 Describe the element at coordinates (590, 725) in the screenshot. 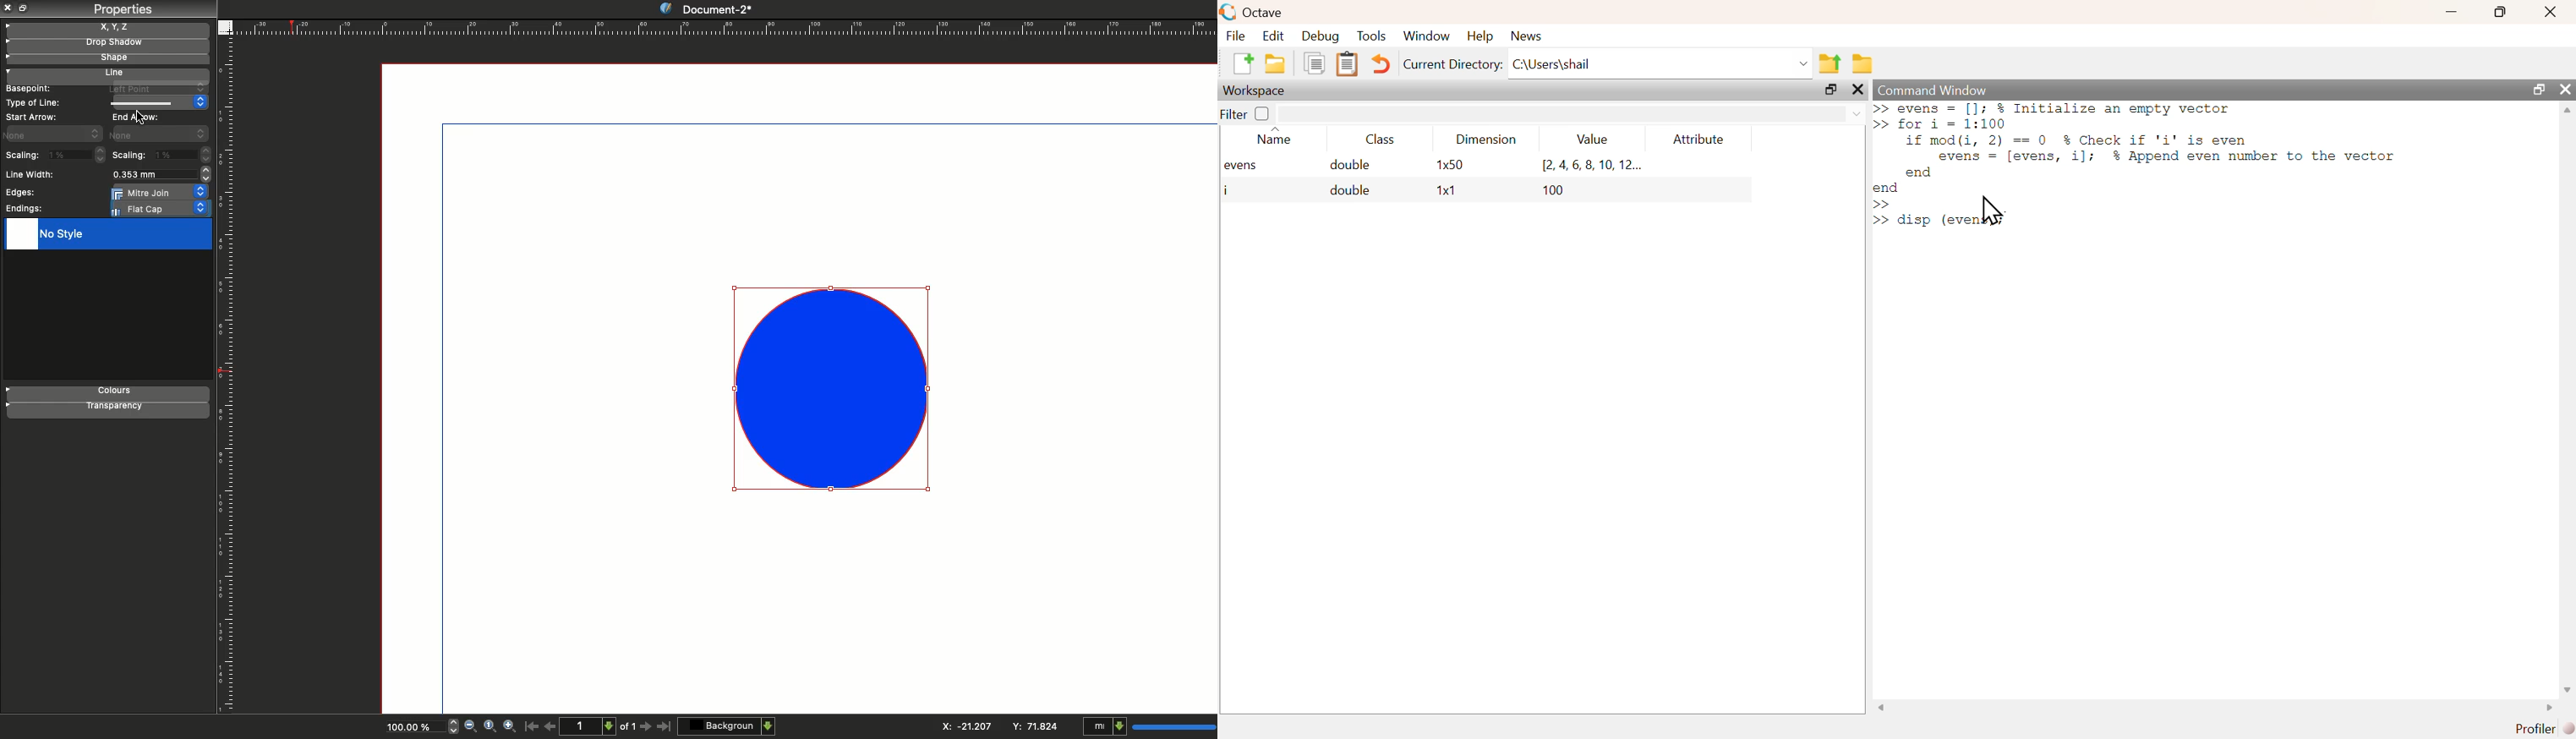

I see `1` at that location.